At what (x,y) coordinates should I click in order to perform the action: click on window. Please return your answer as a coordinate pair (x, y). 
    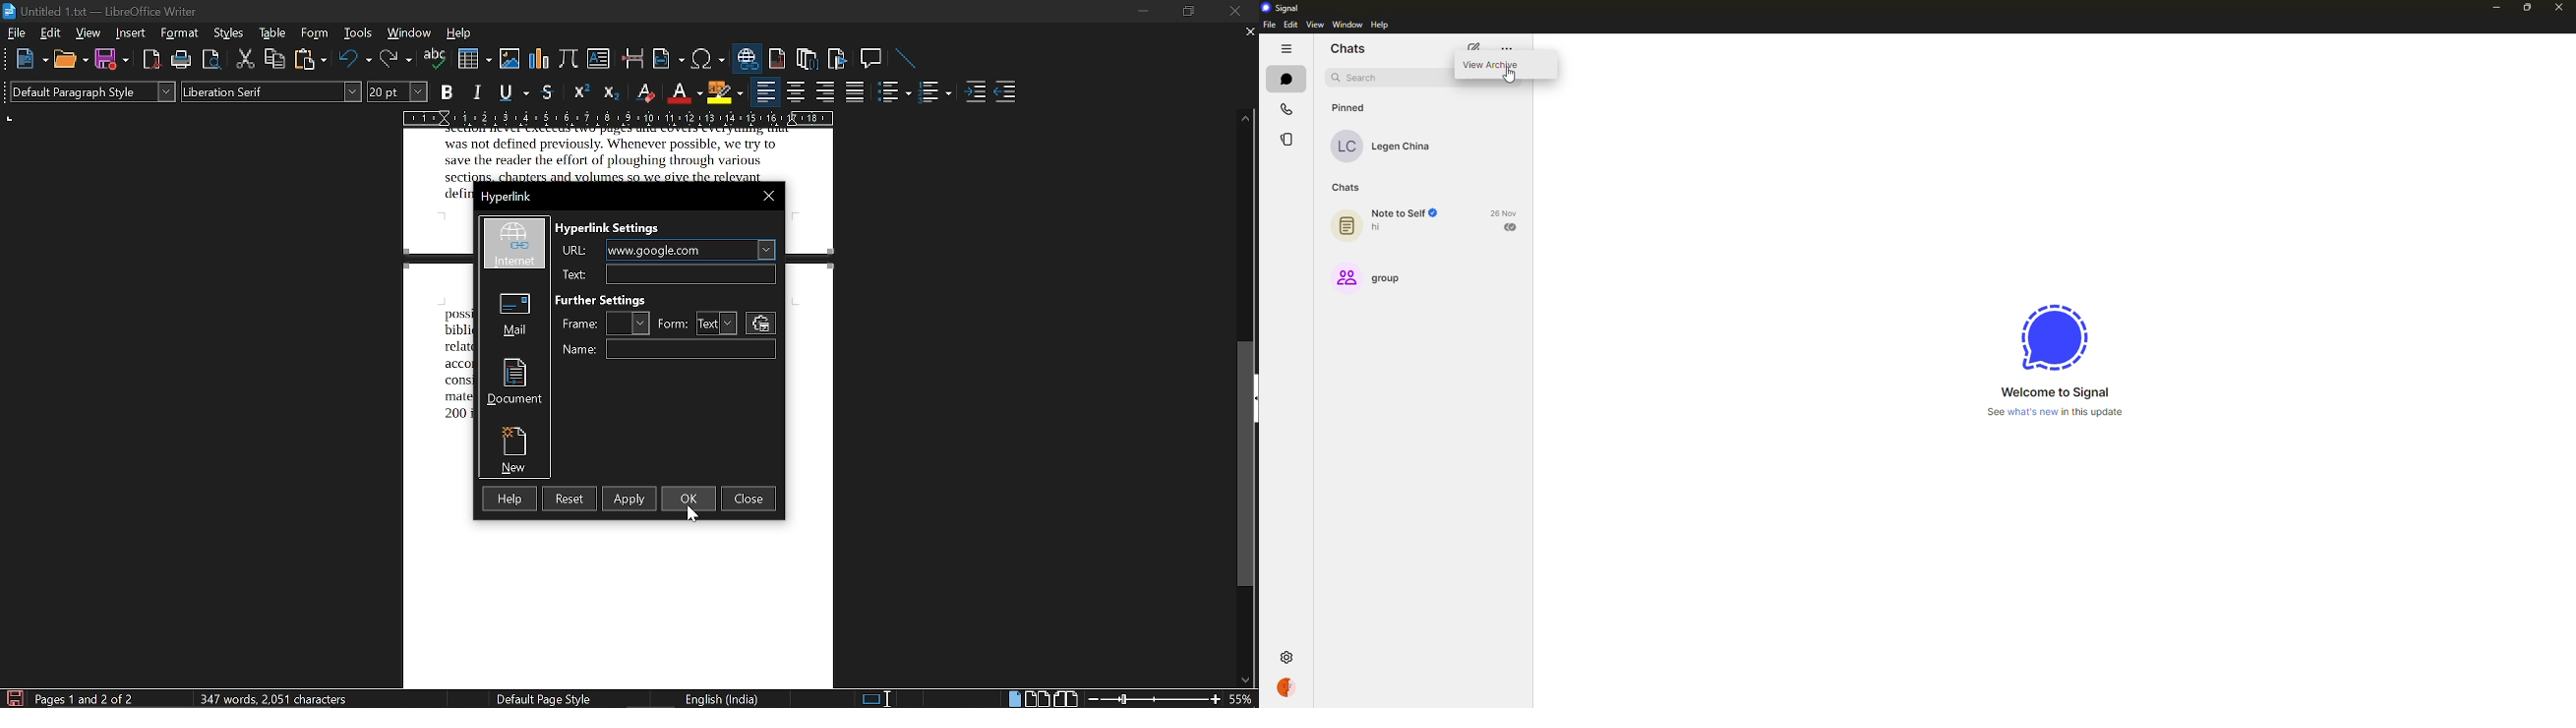
    Looking at the image, I should click on (1348, 24).